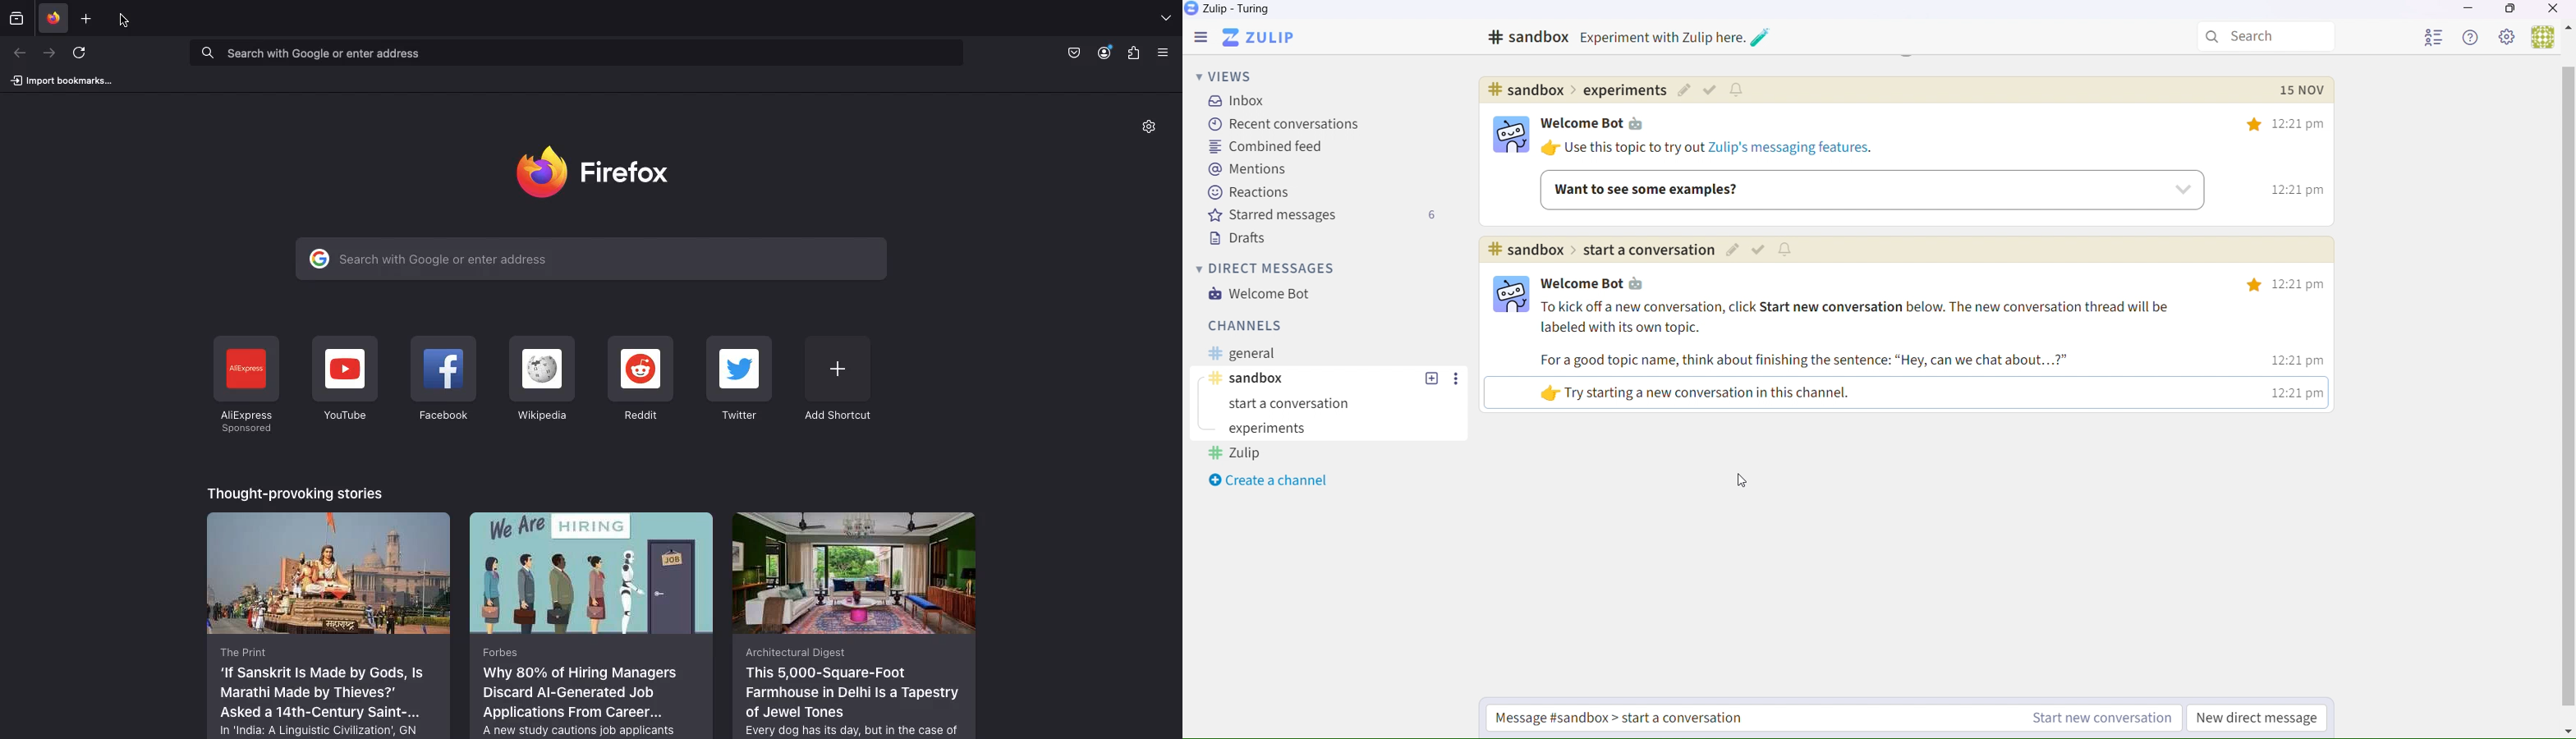 The height and width of the screenshot is (756, 2576). What do you see at coordinates (1599, 125) in the screenshot?
I see `Welcome bot` at bounding box center [1599, 125].